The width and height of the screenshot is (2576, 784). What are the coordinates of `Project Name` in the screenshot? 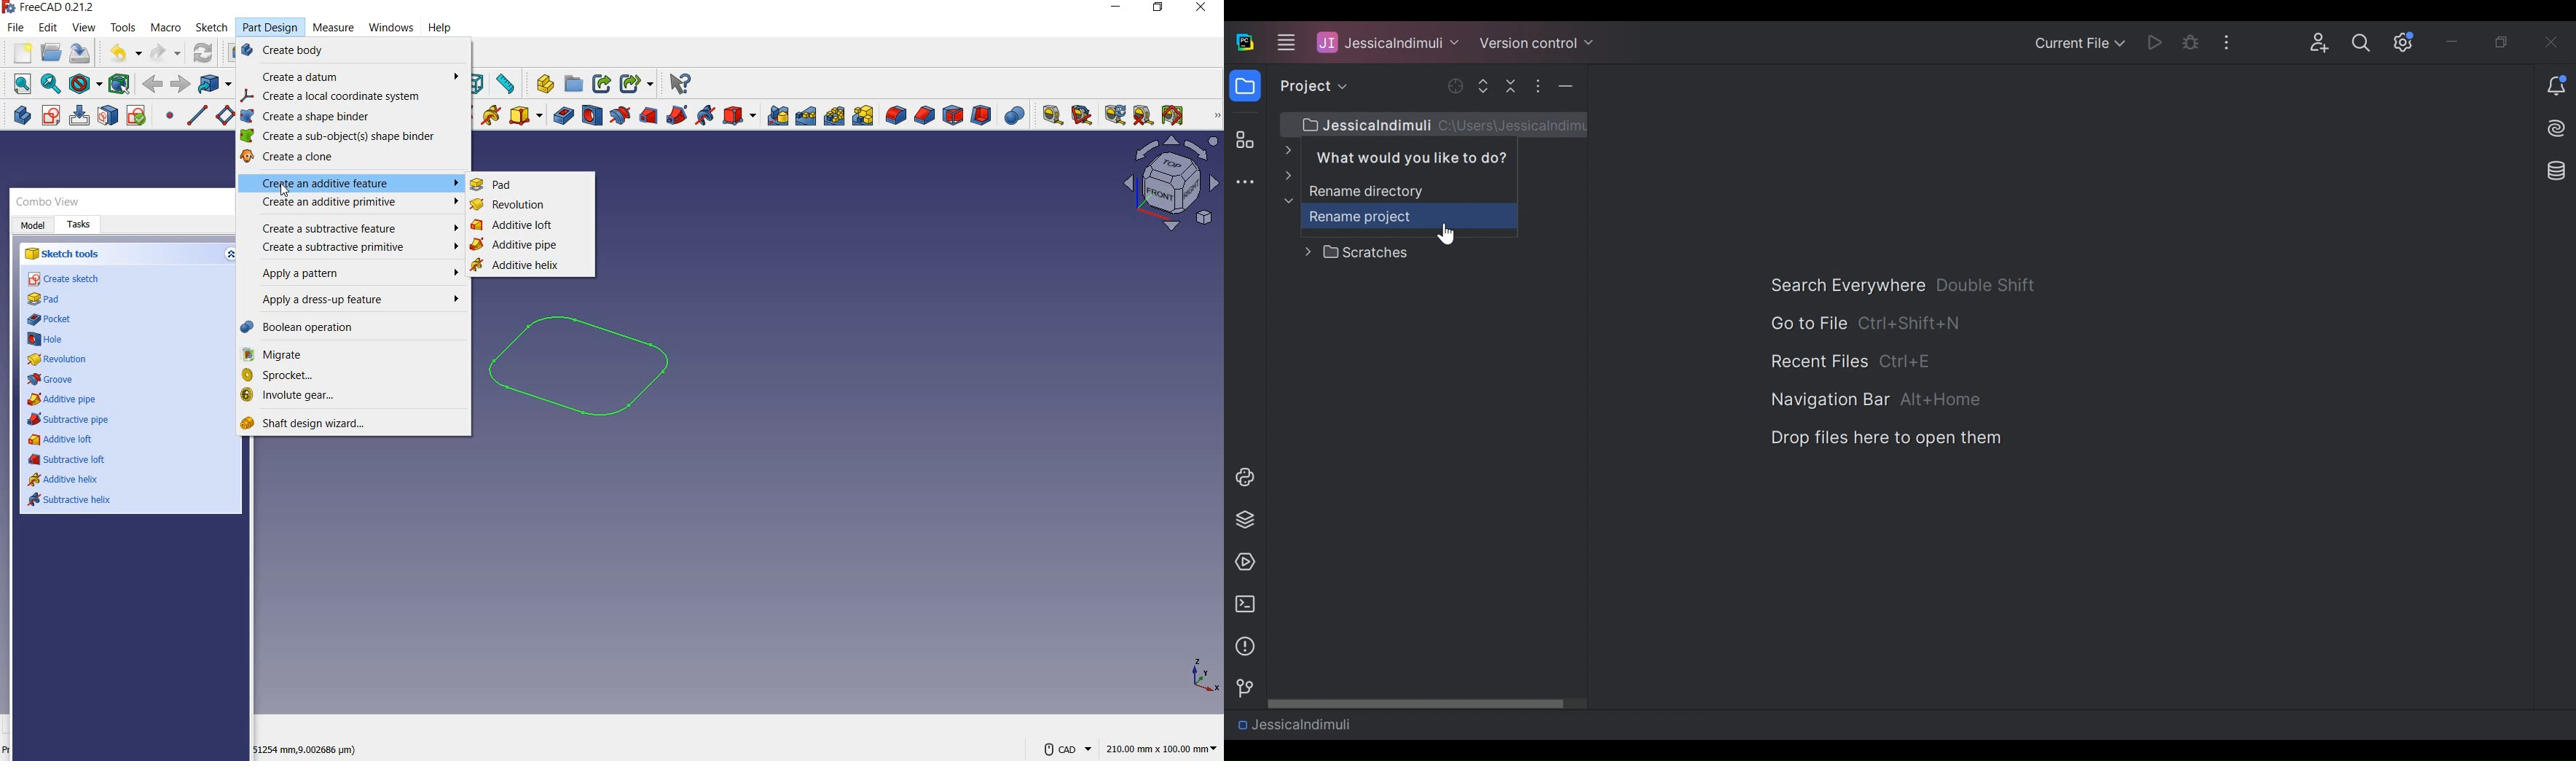 It's located at (1388, 42).